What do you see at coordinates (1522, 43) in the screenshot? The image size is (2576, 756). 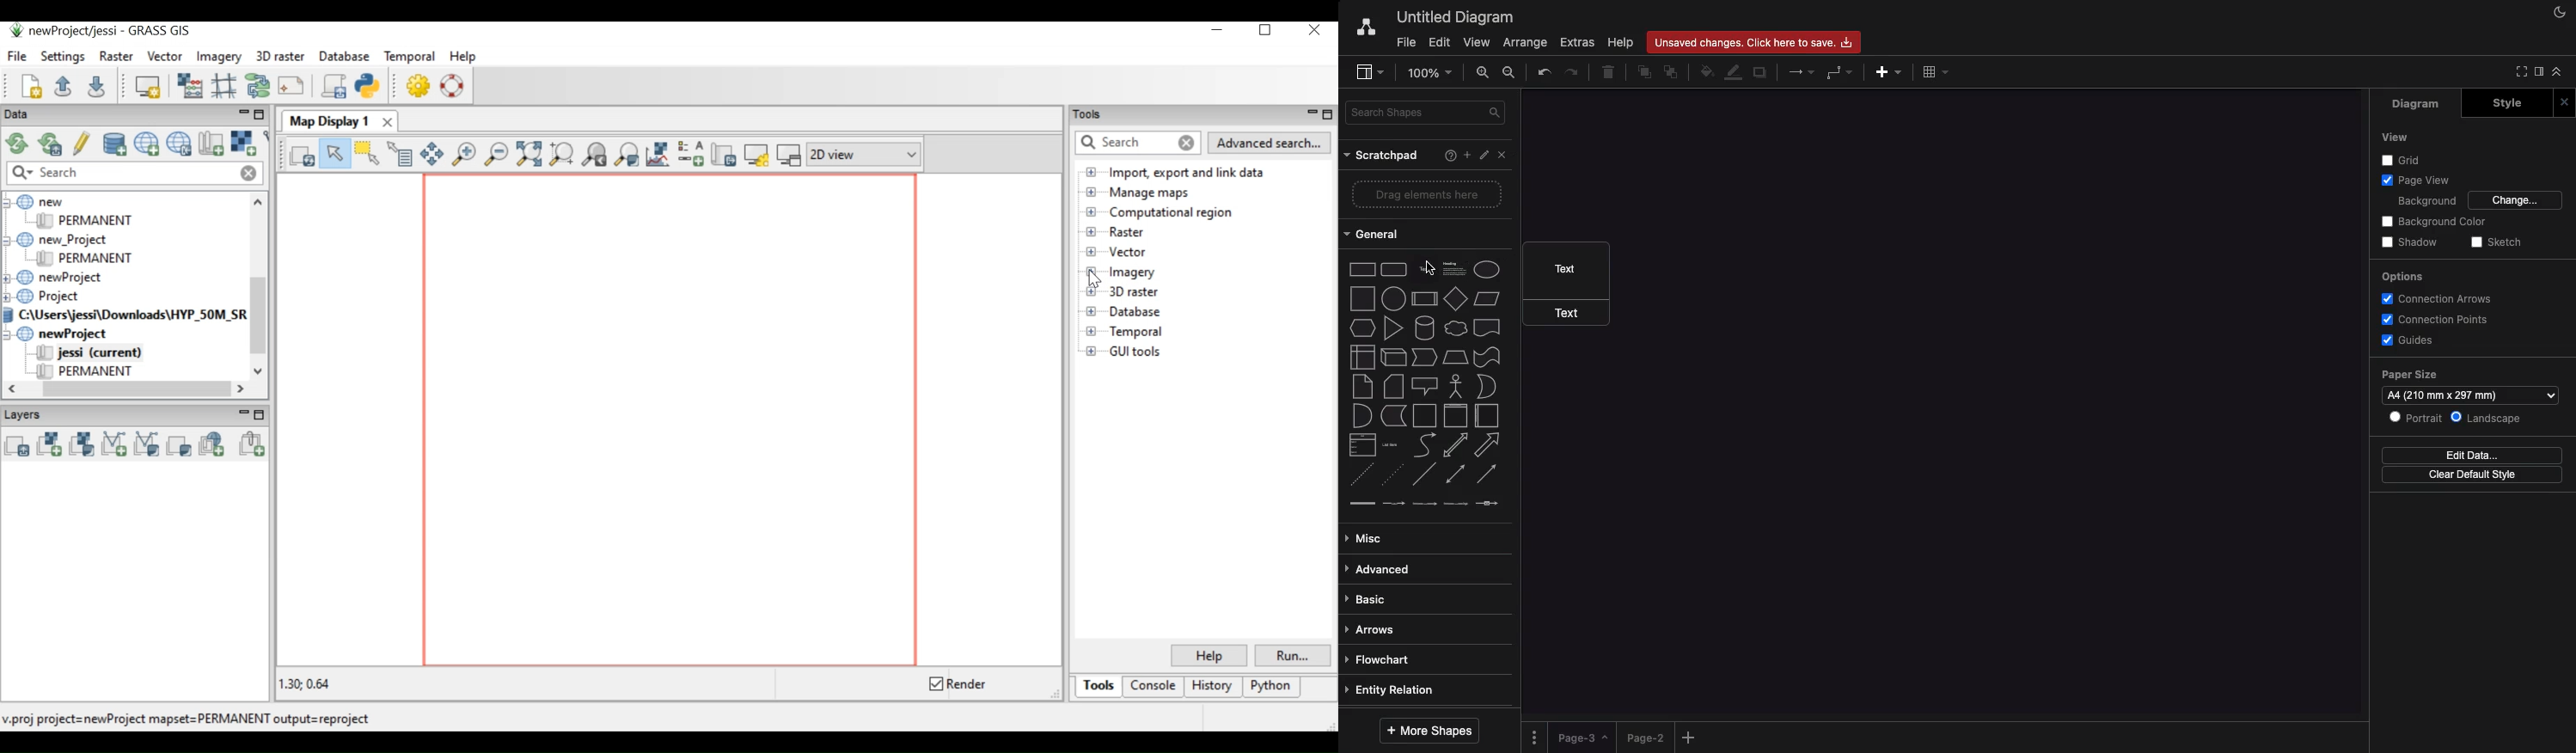 I see `Arrange` at bounding box center [1522, 43].